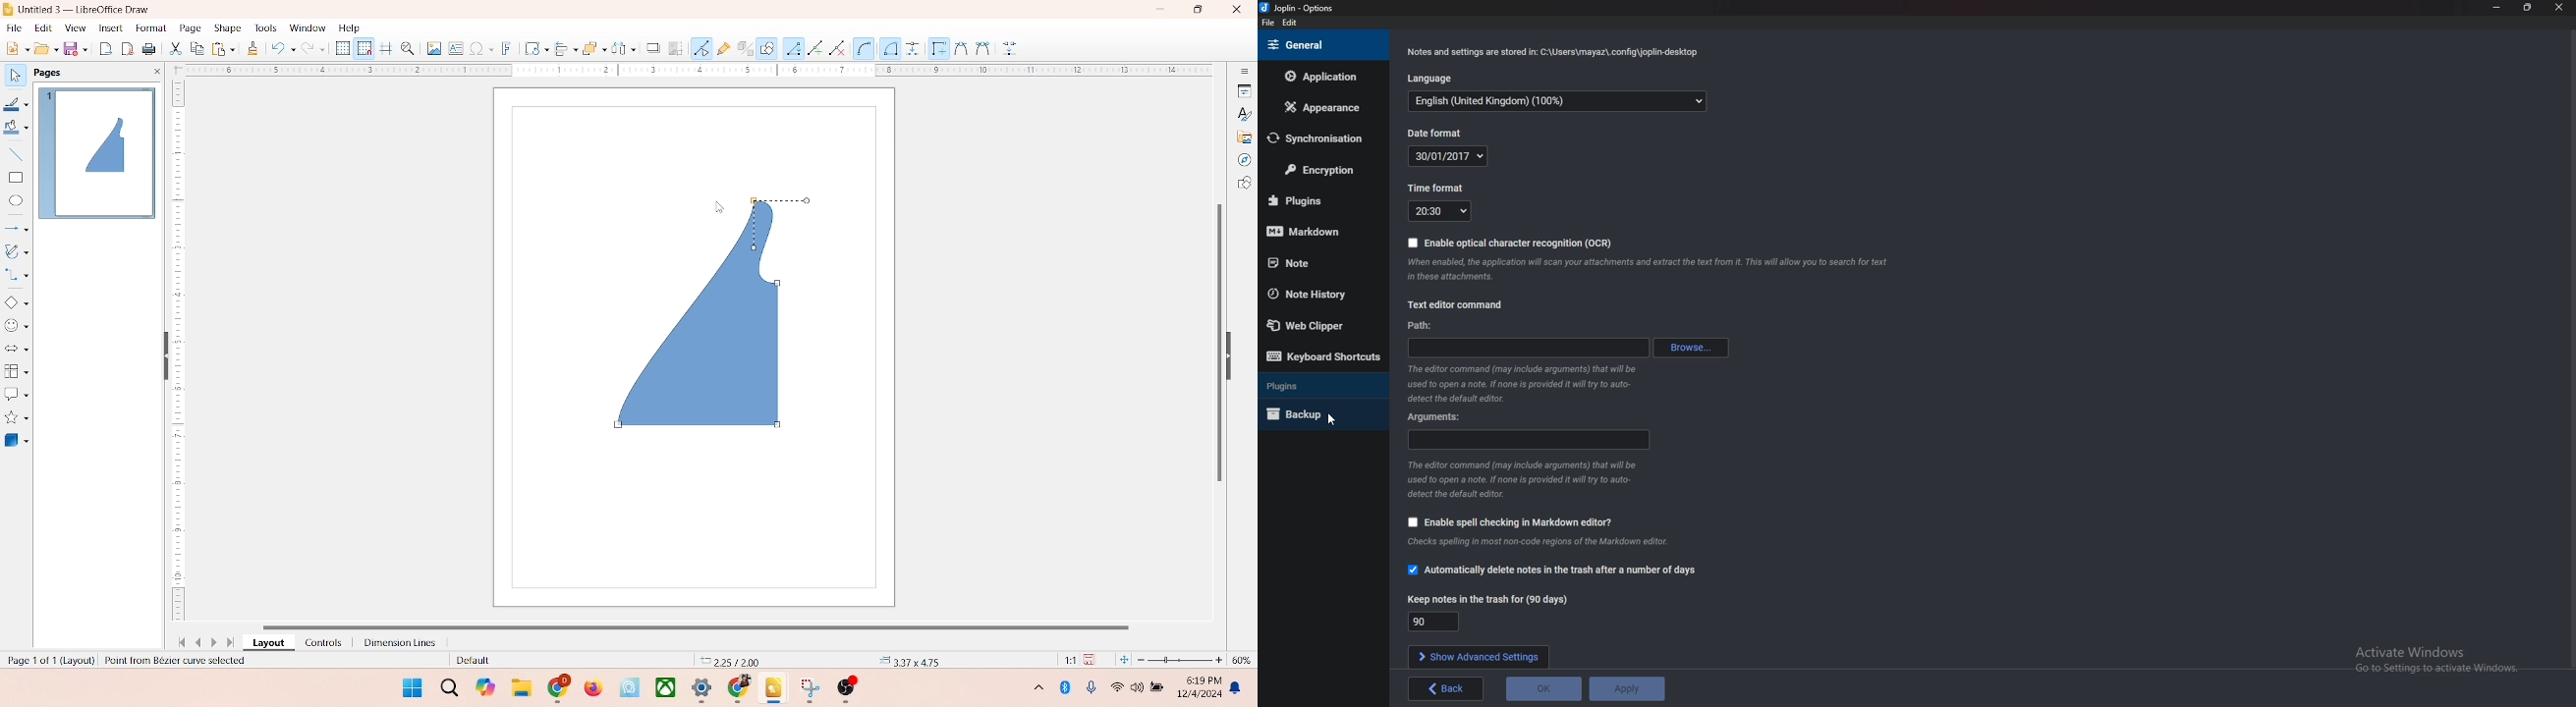  Describe the element at coordinates (41, 28) in the screenshot. I see `edit` at that location.